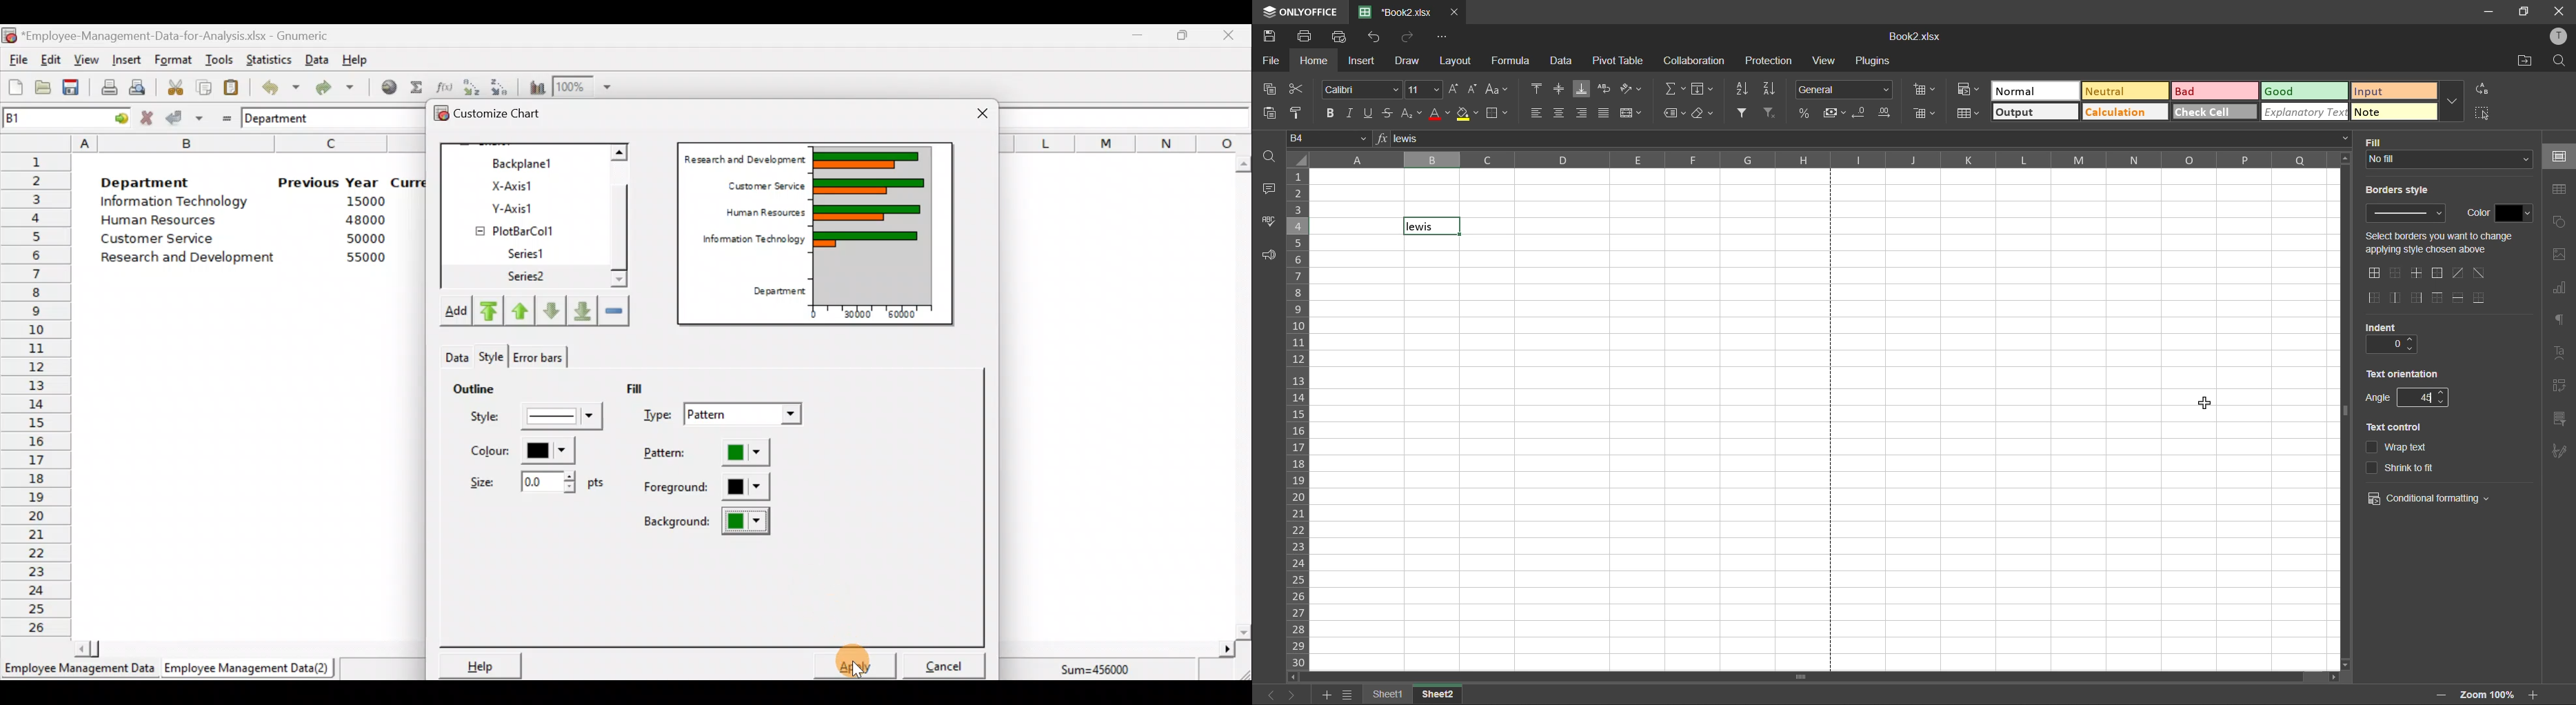  What do you see at coordinates (551, 311) in the screenshot?
I see `Move down` at bounding box center [551, 311].